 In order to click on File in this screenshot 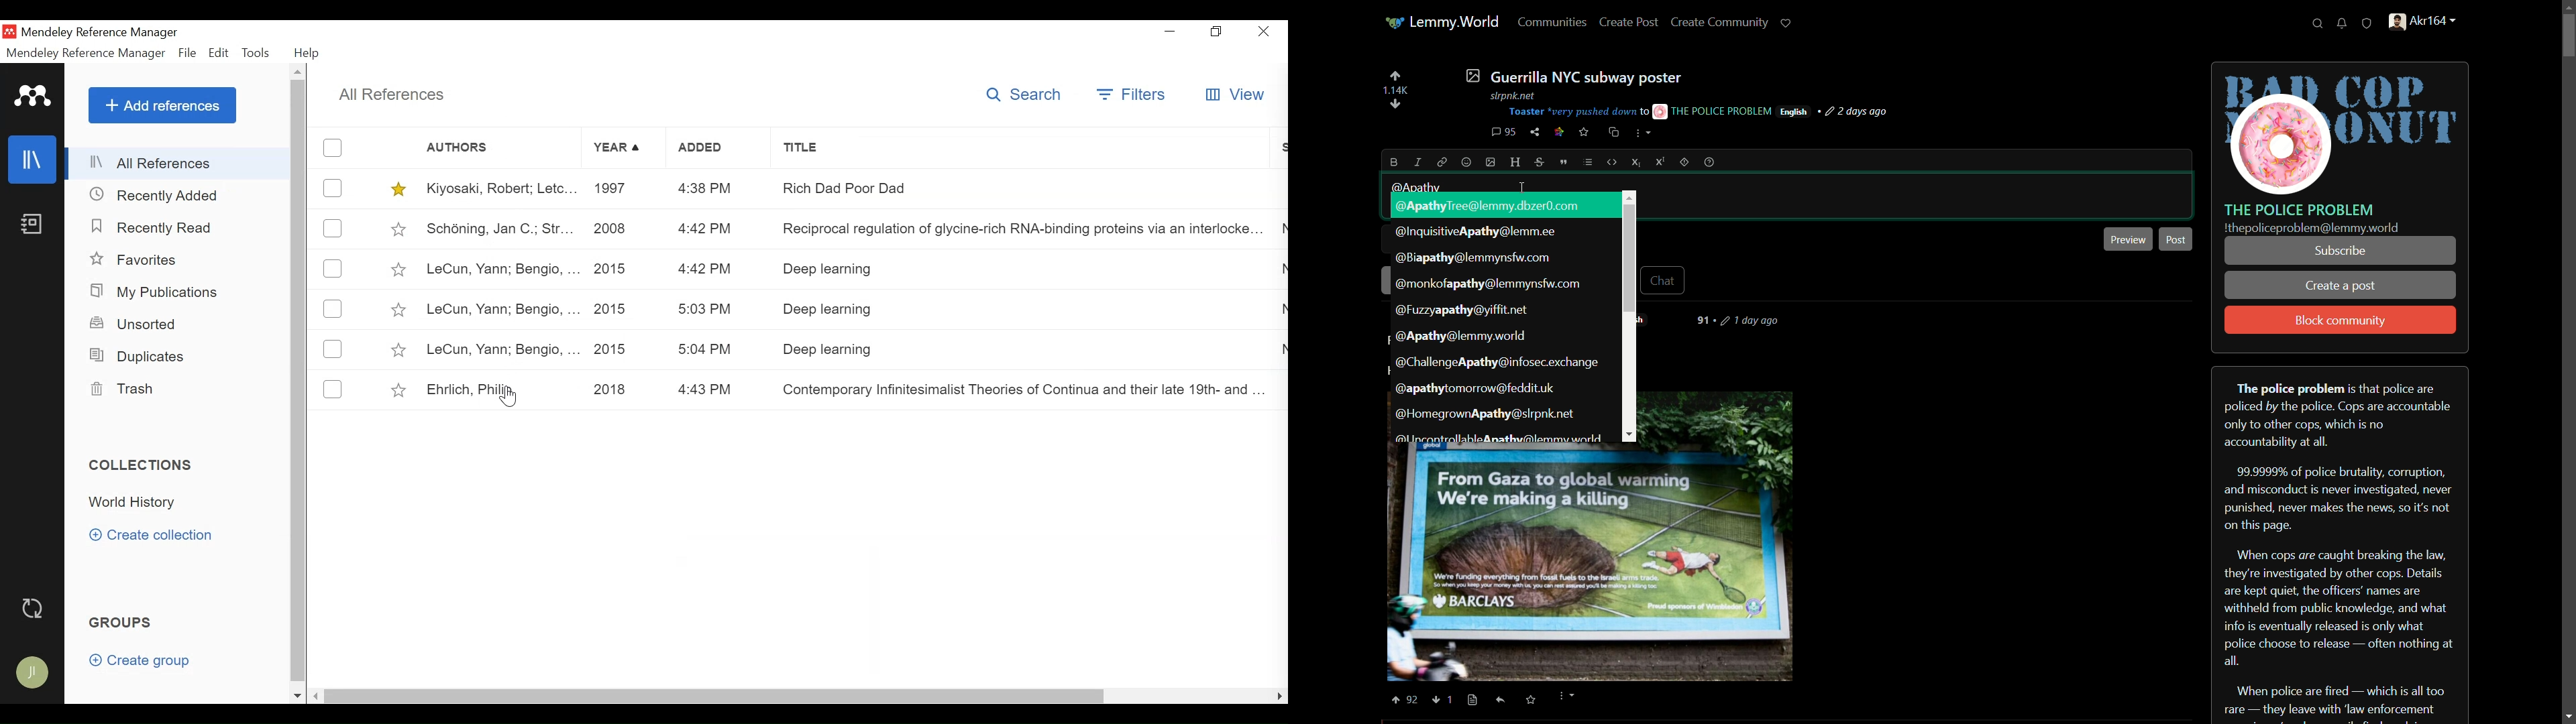, I will do `click(189, 53)`.